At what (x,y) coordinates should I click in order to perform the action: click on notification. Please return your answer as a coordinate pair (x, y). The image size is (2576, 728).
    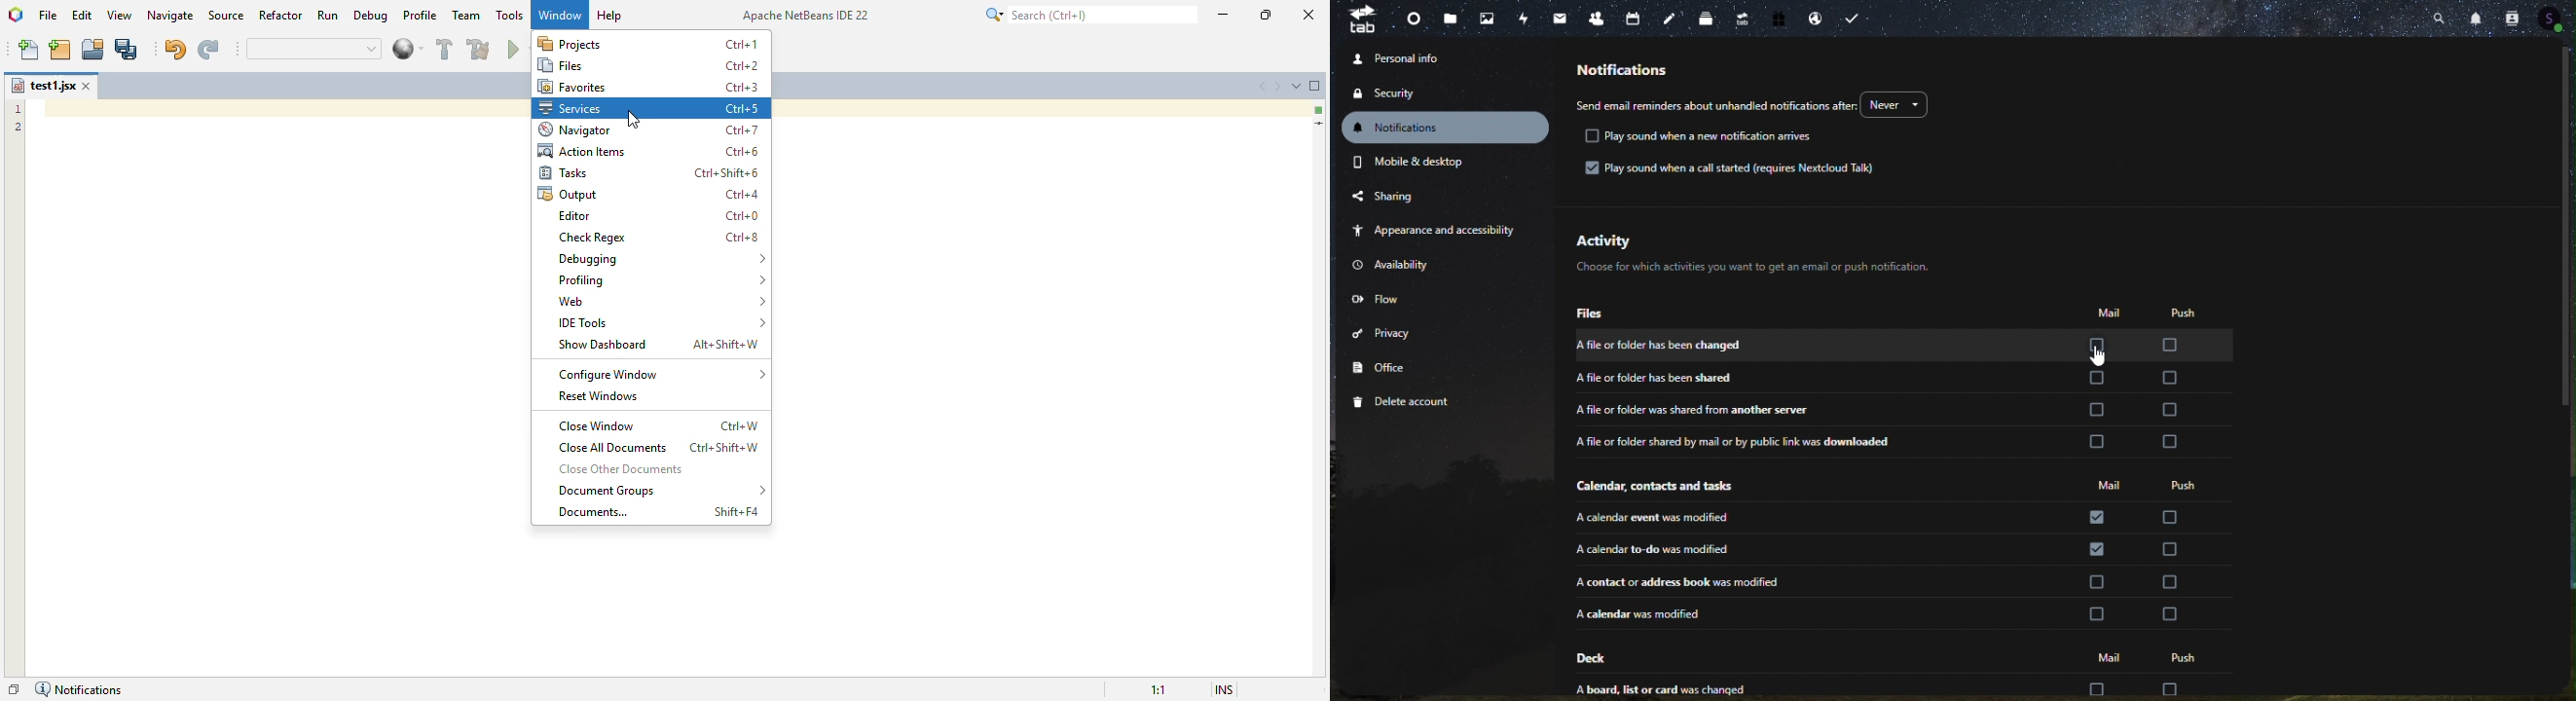
    Looking at the image, I should click on (1445, 129).